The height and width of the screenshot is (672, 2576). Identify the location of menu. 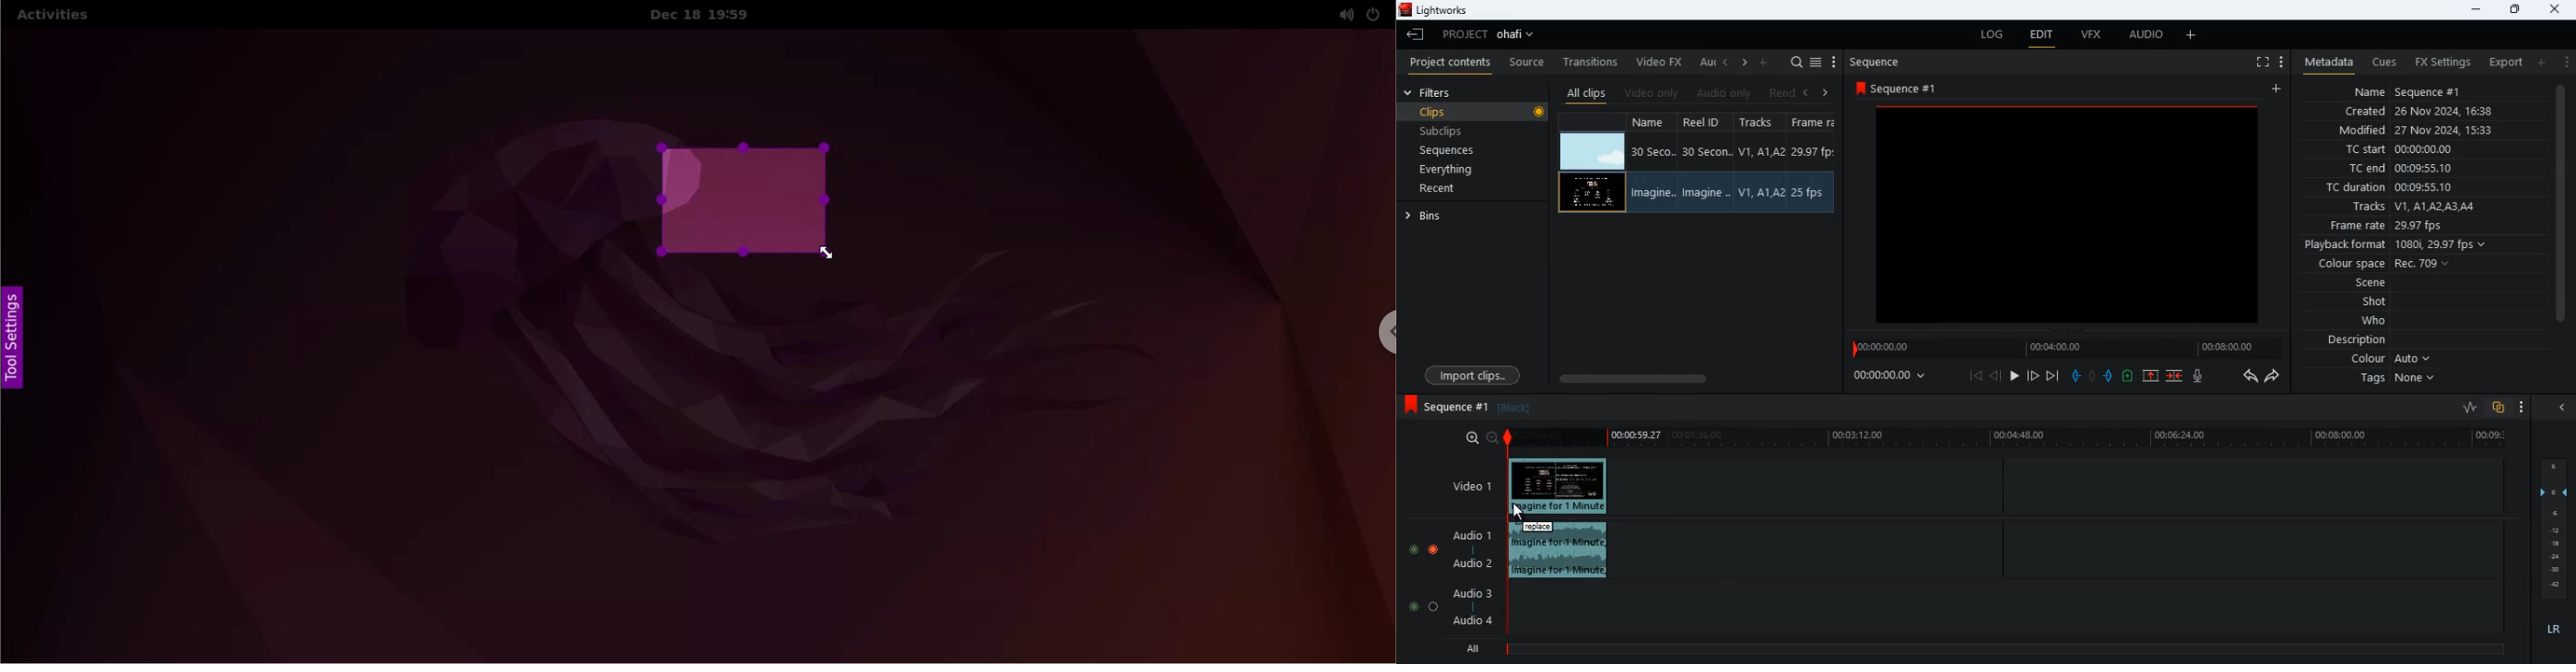
(2281, 60).